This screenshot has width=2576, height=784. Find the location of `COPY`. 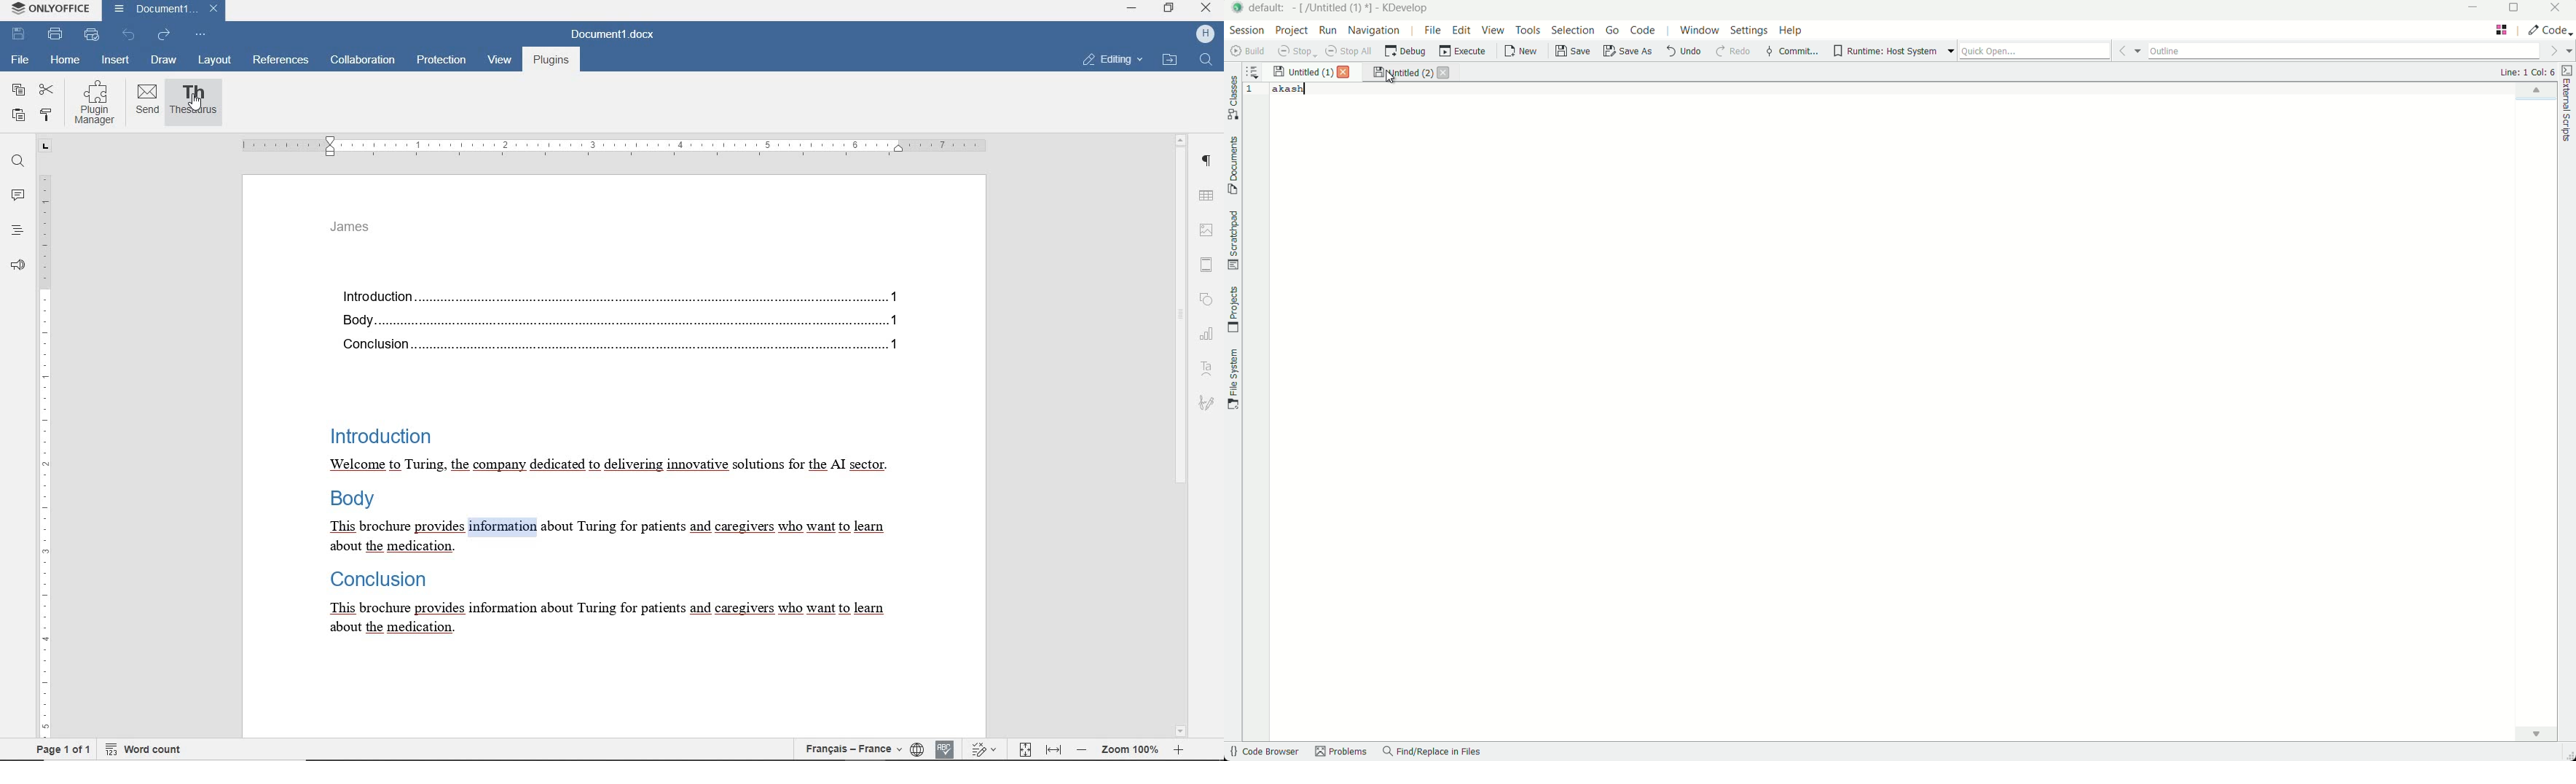

COPY is located at coordinates (18, 90).